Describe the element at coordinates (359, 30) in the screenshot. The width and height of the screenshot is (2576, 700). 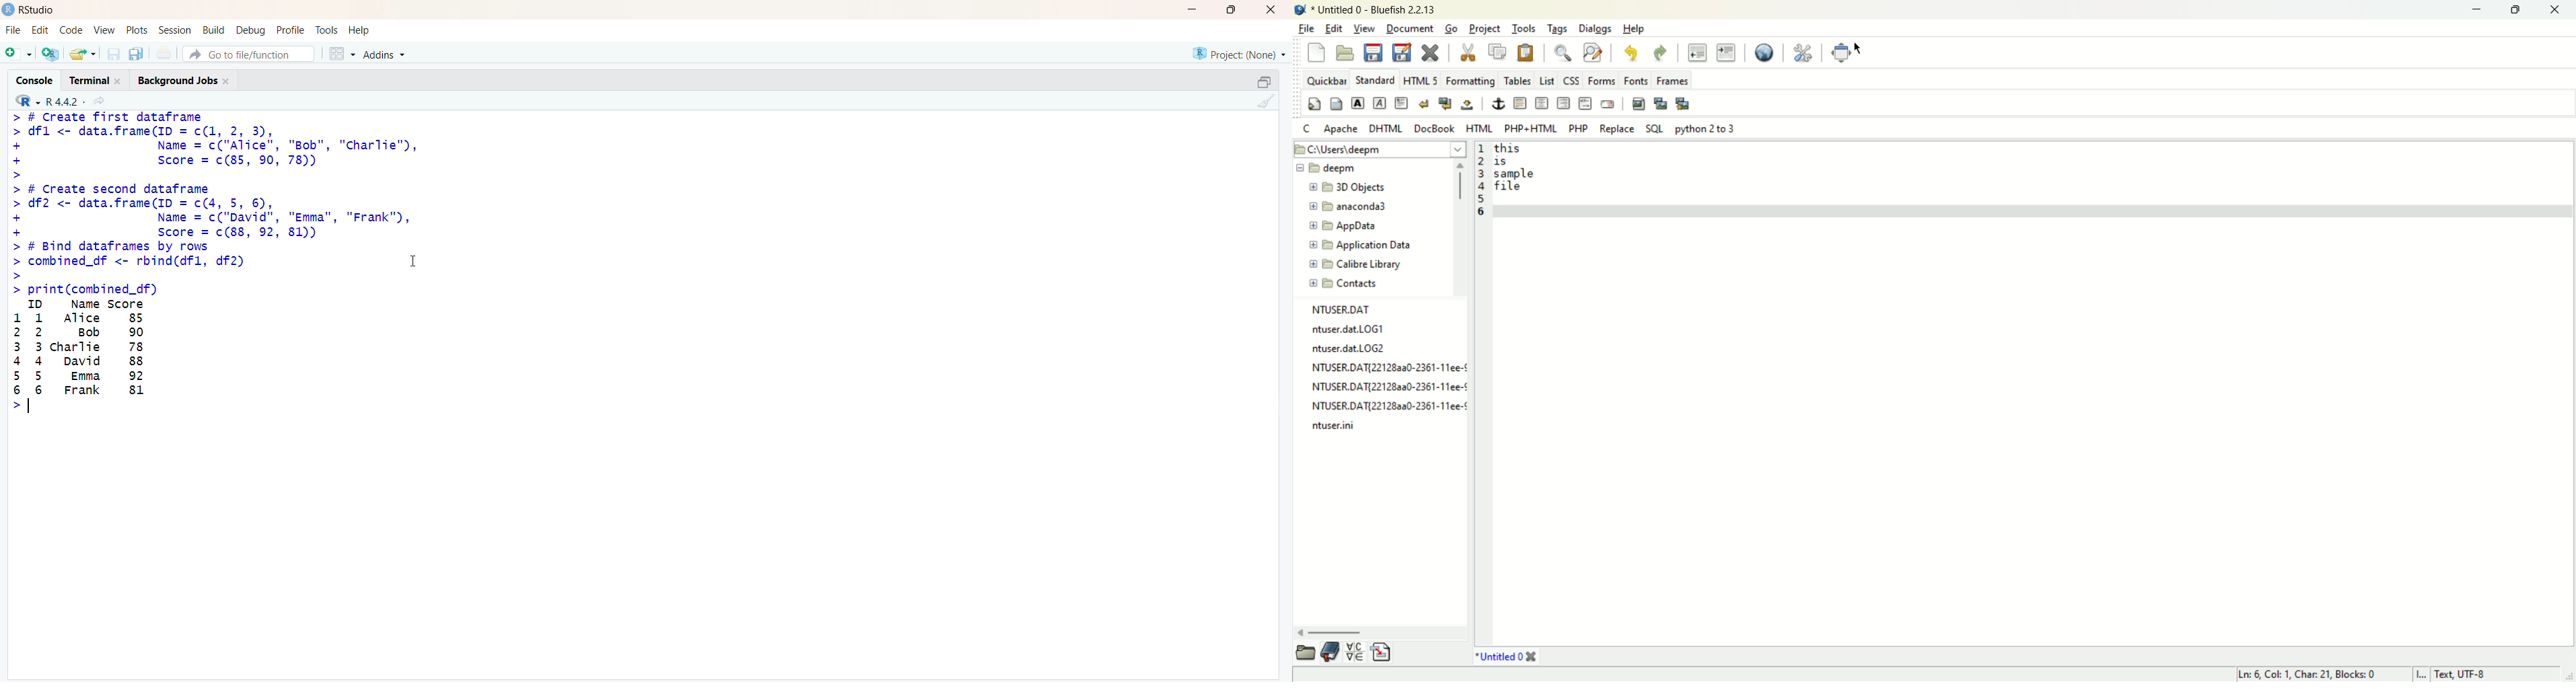
I see `Help` at that location.